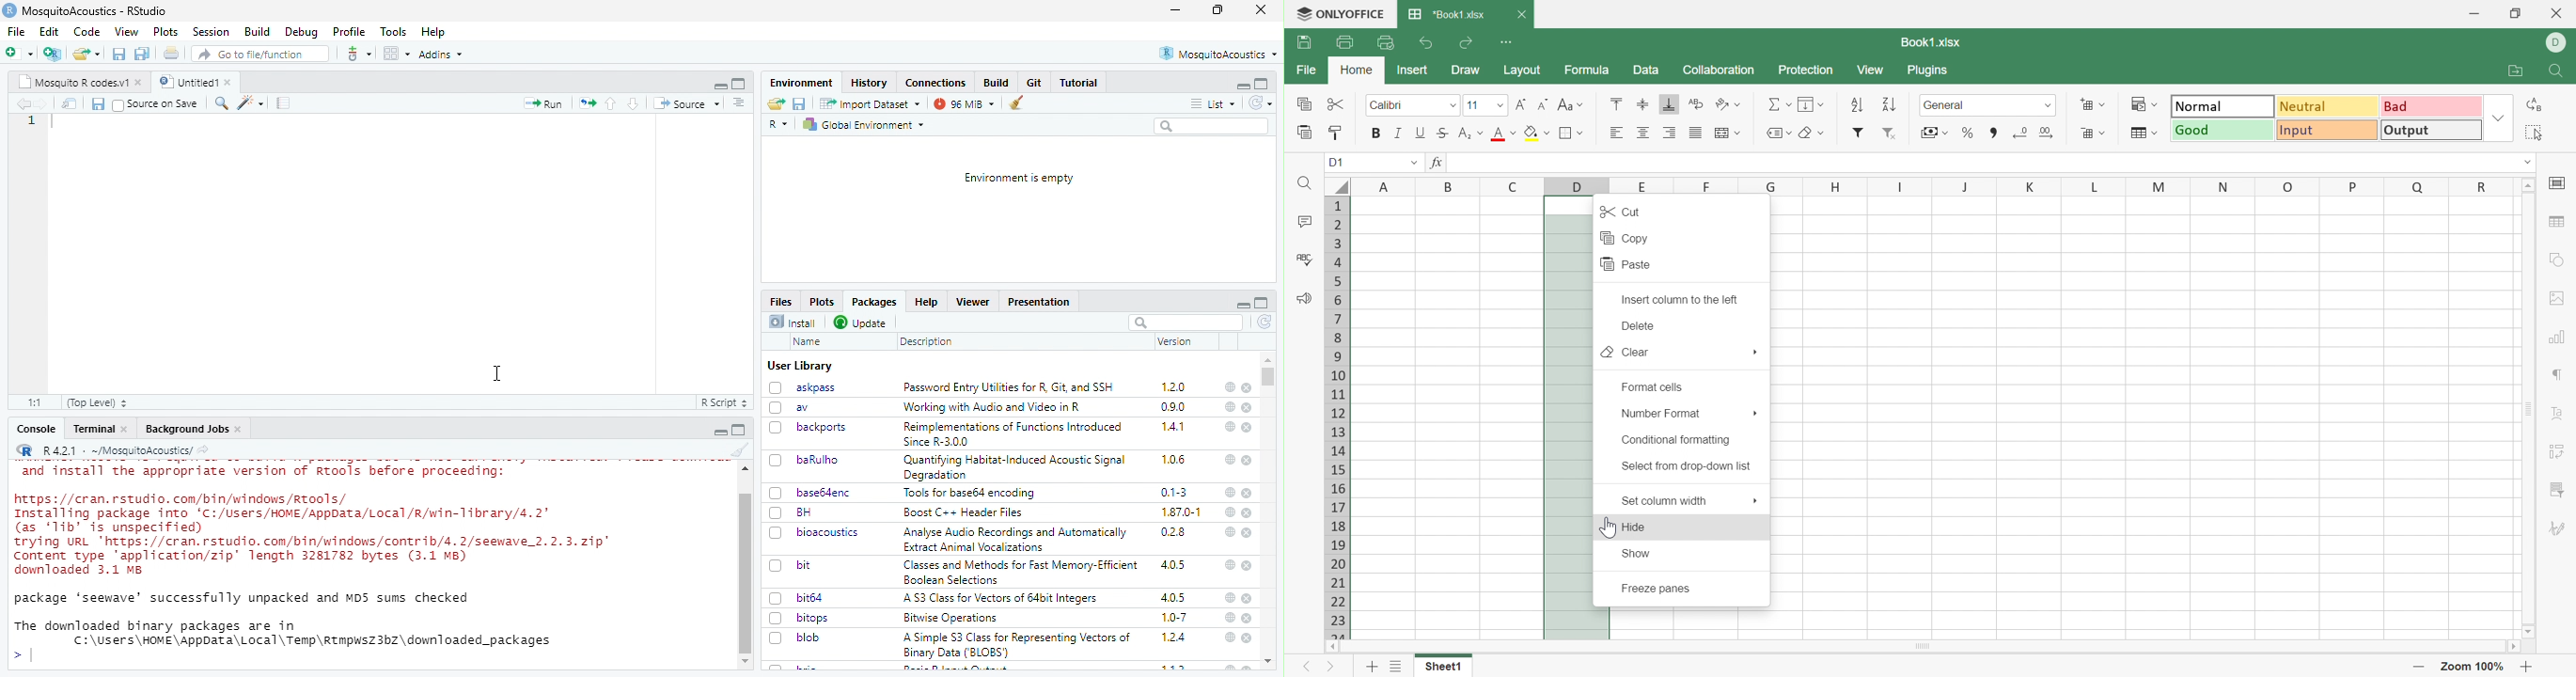 The height and width of the screenshot is (700, 2576). I want to click on close, so click(1248, 619).